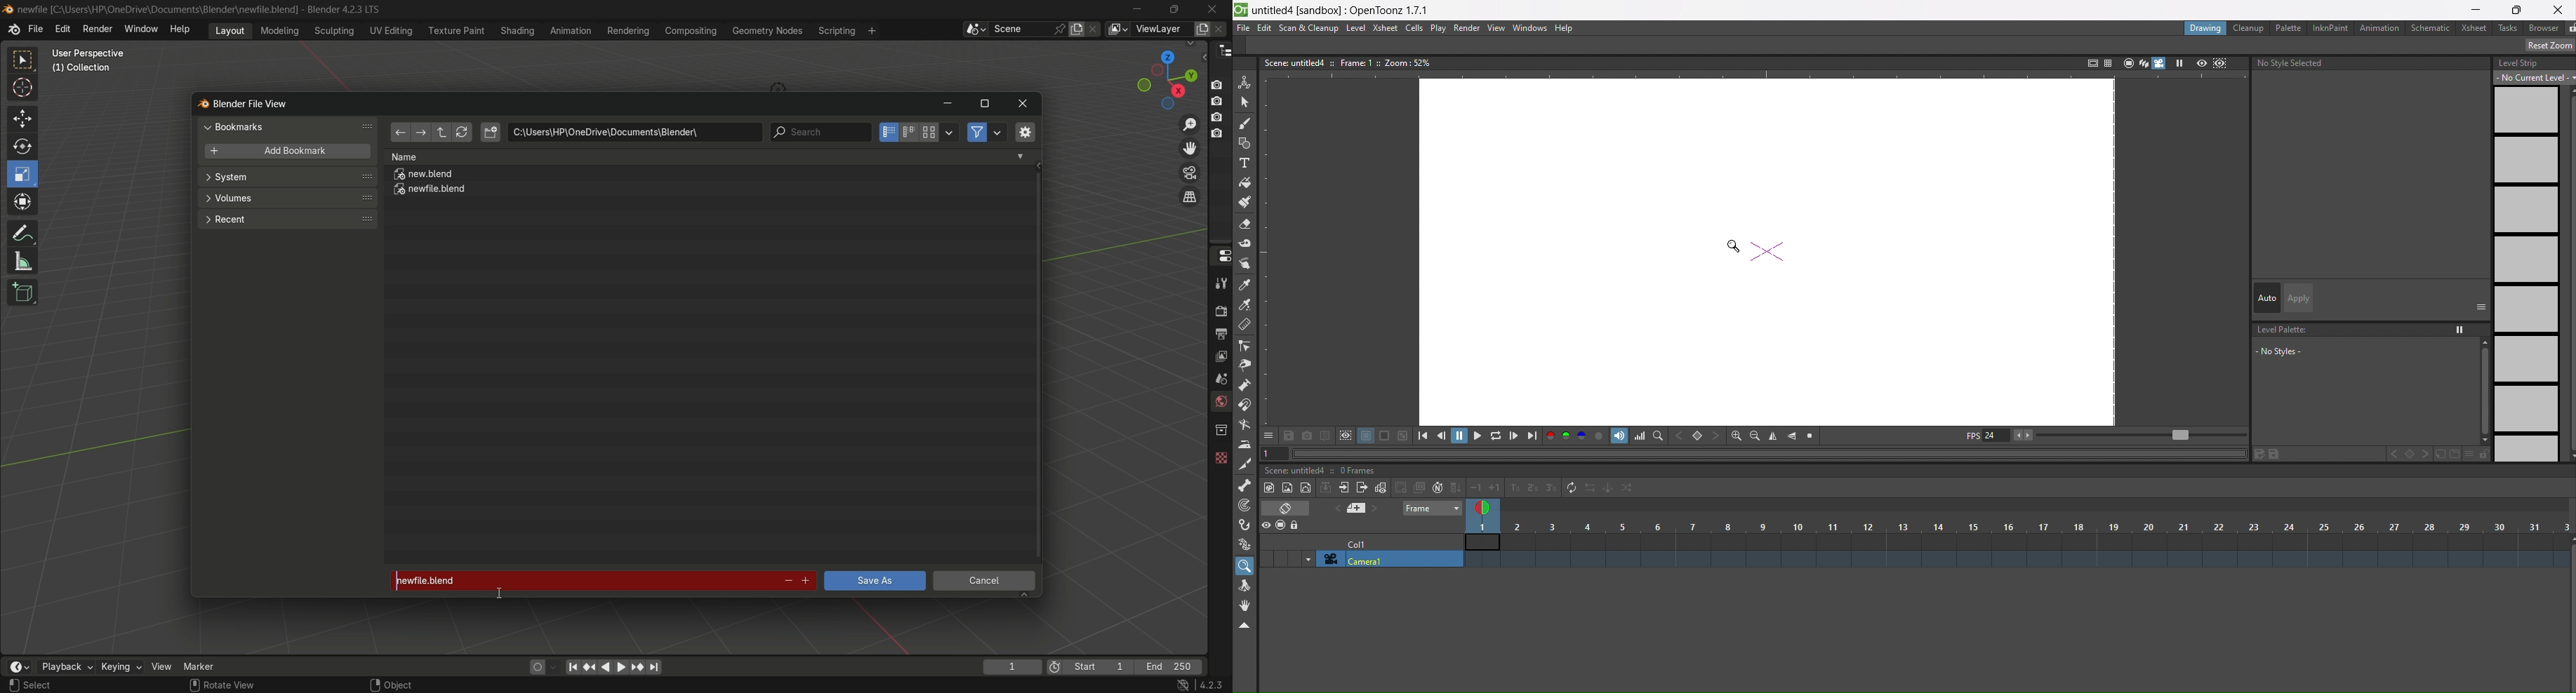  Describe the element at coordinates (1582, 436) in the screenshot. I see `` at that location.